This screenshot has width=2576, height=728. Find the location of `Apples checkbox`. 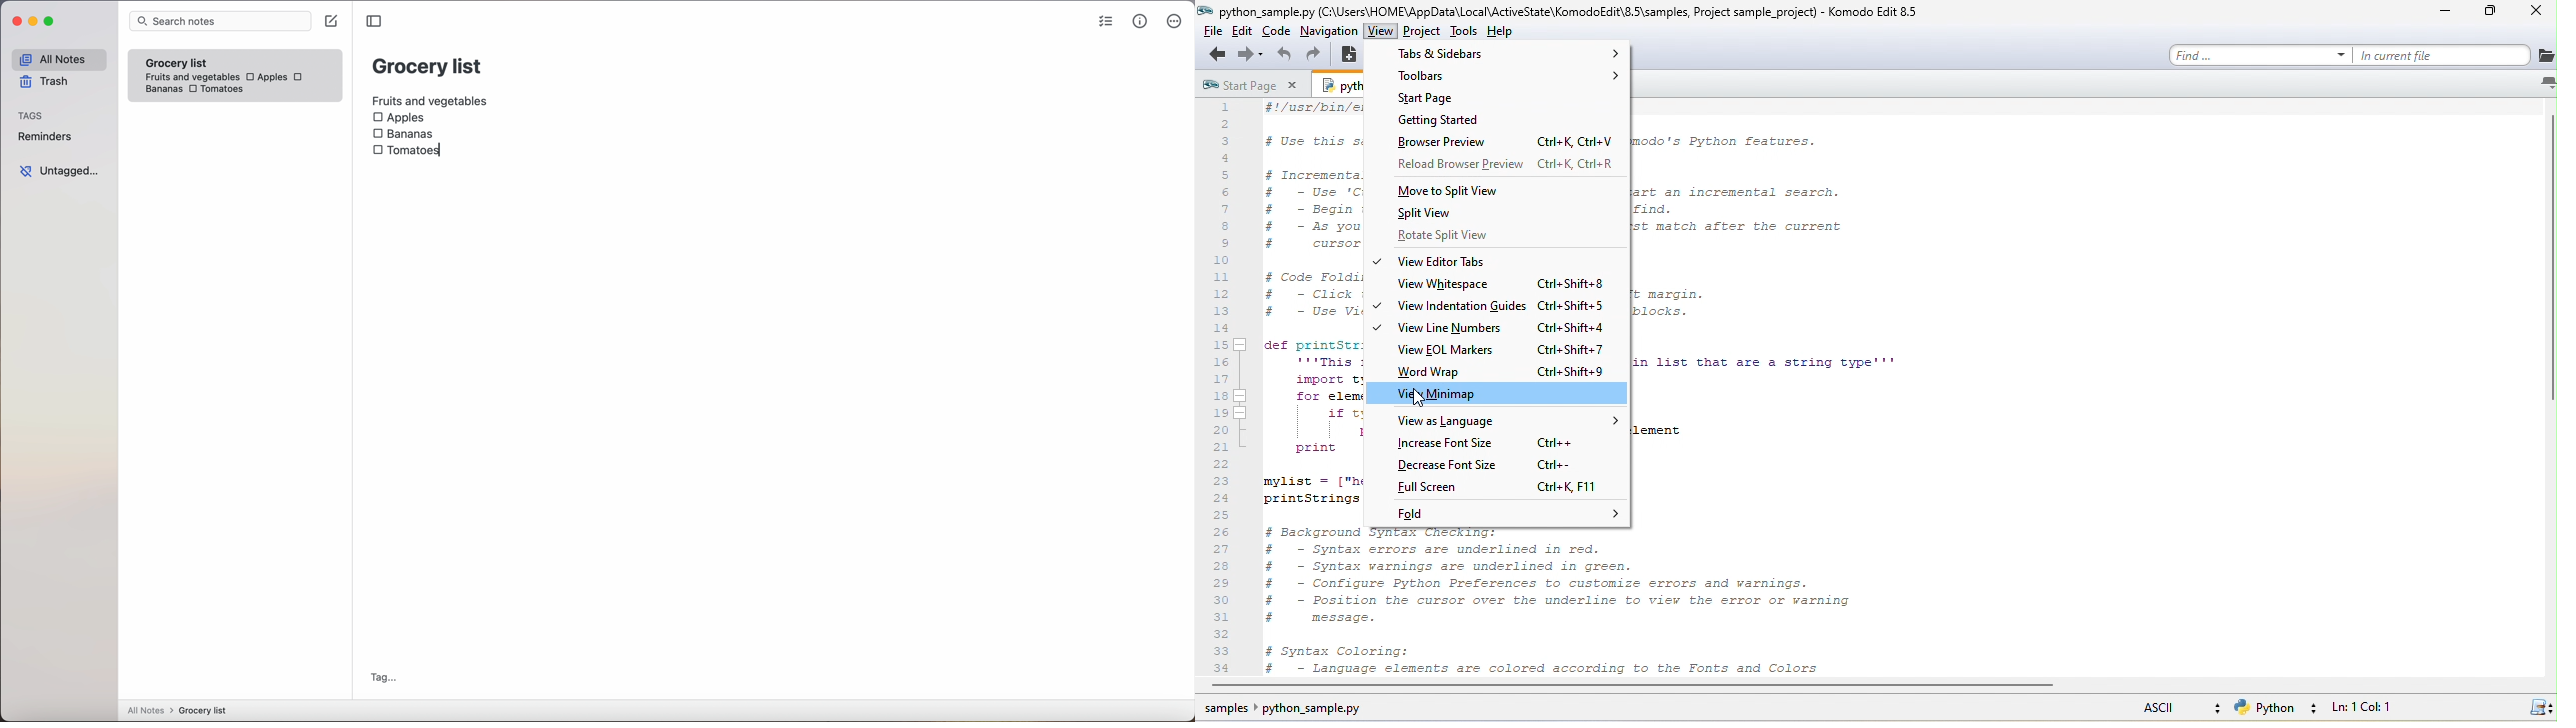

Apples checkbox is located at coordinates (266, 77).